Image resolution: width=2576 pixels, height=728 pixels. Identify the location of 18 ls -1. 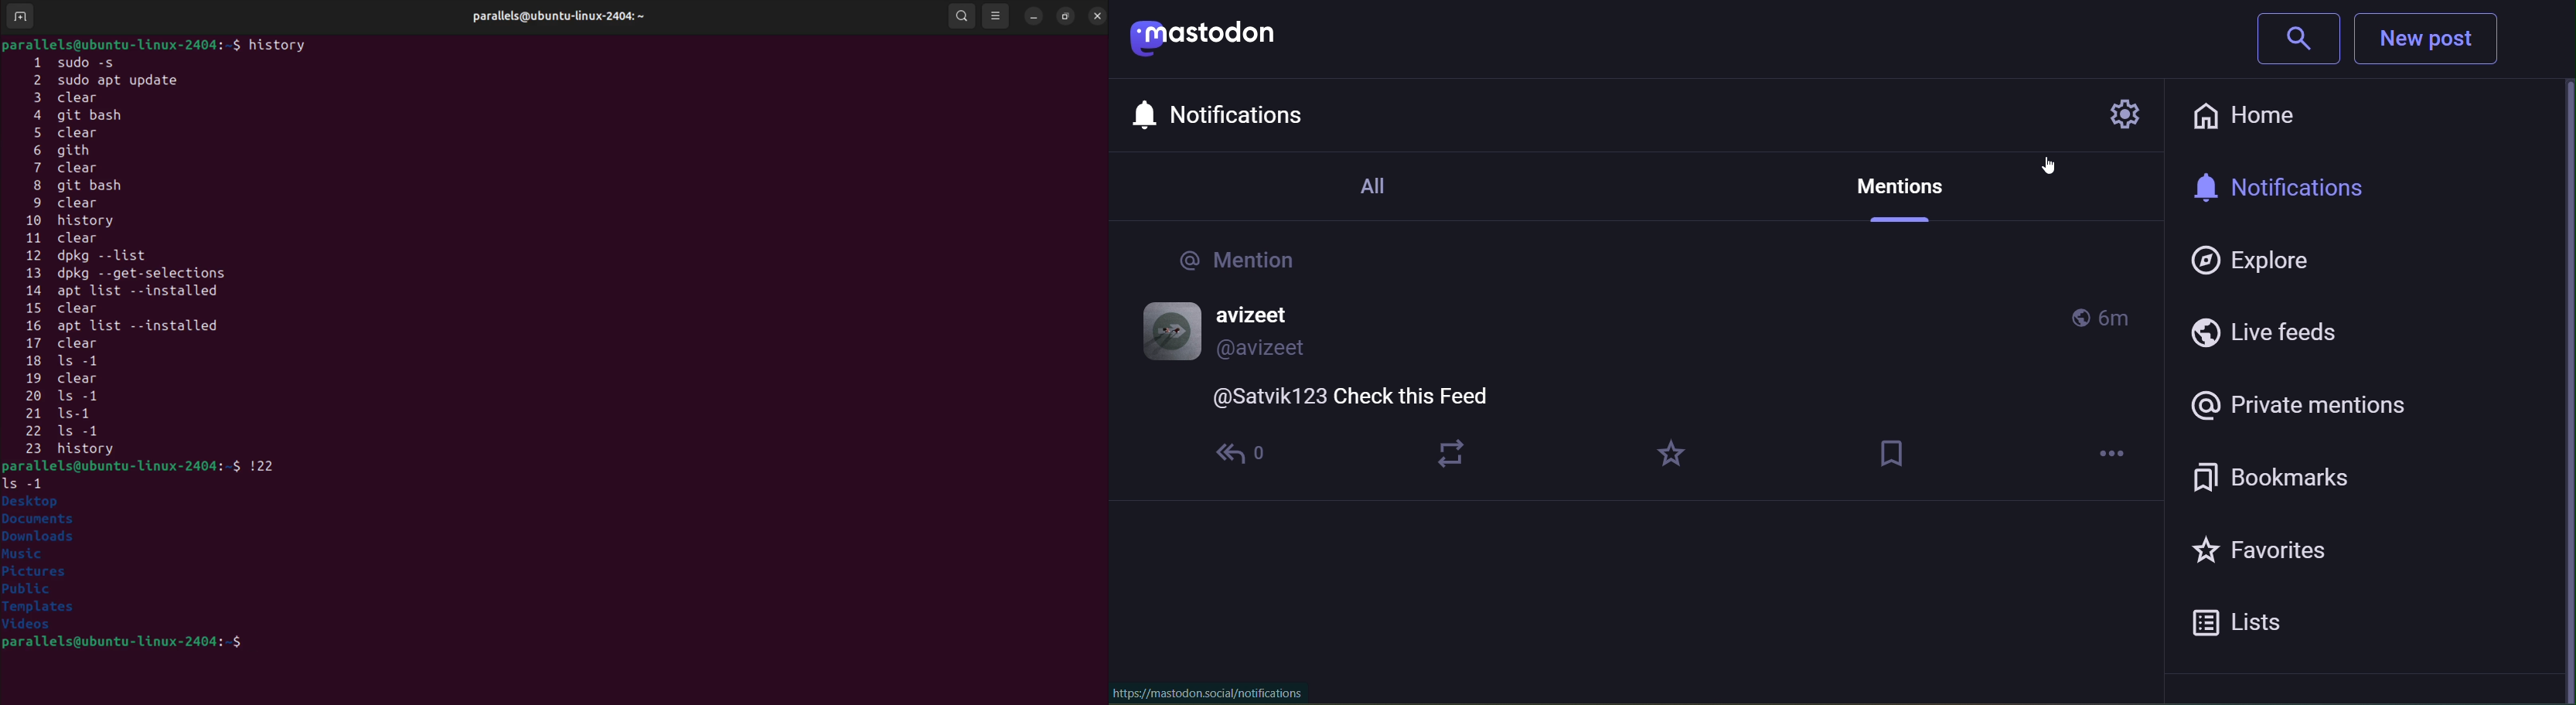
(69, 362).